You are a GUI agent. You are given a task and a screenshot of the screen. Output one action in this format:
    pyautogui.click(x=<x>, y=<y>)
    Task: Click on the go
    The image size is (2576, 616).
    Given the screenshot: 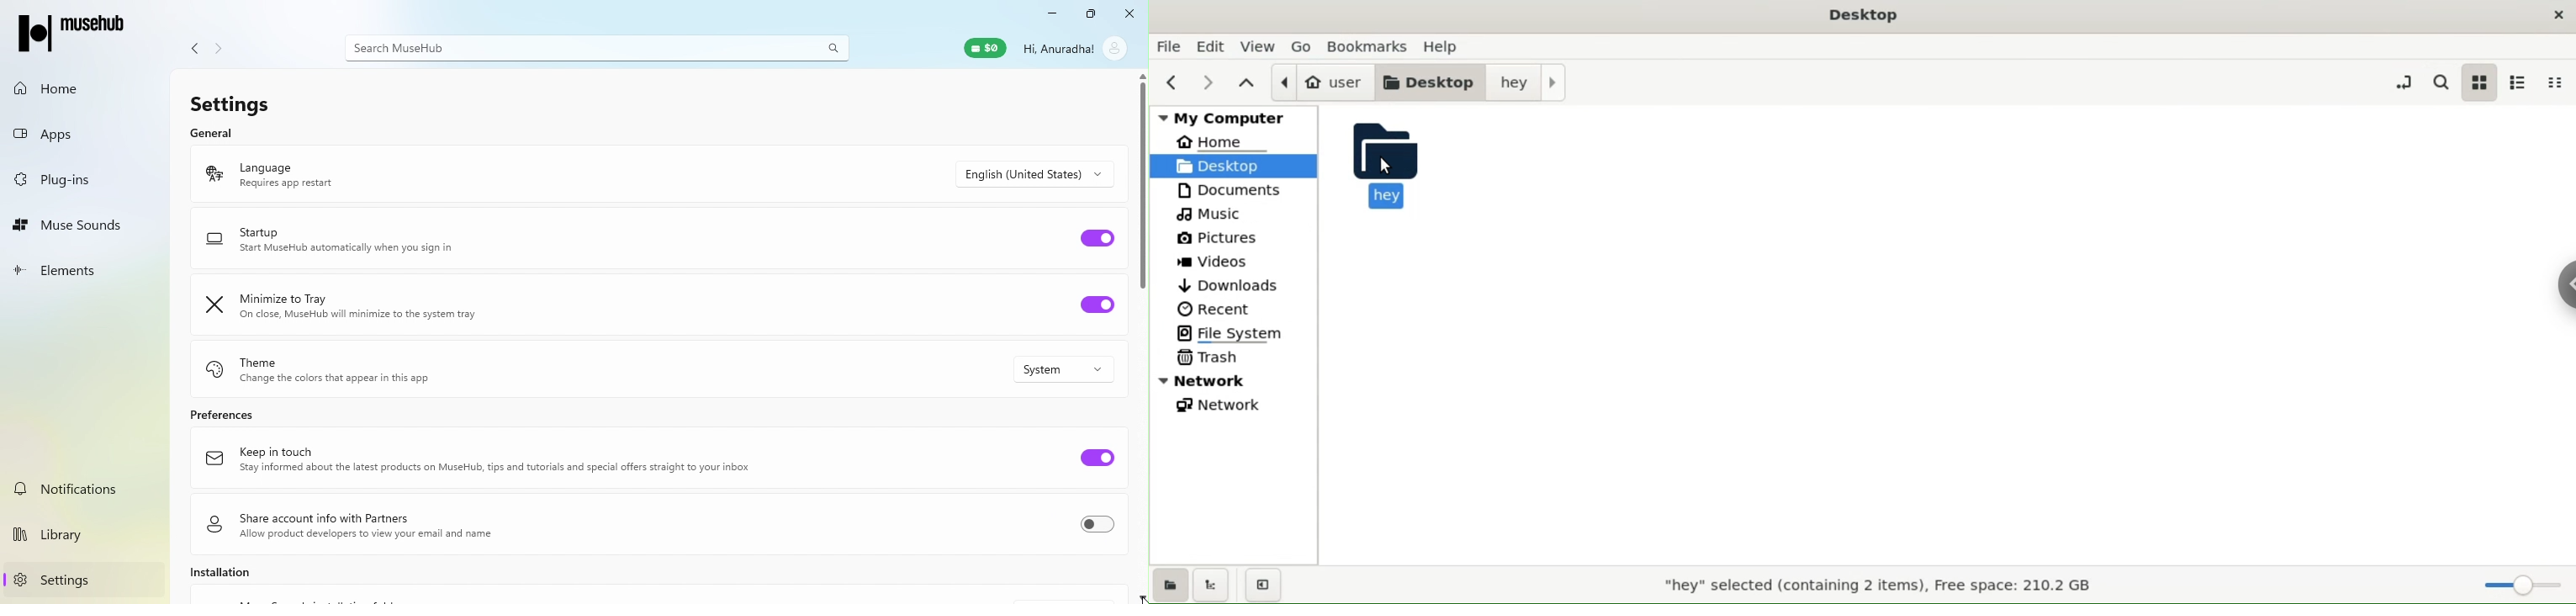 What is the action you would take?
    pyautogui.click(x=1301, y=45)
    